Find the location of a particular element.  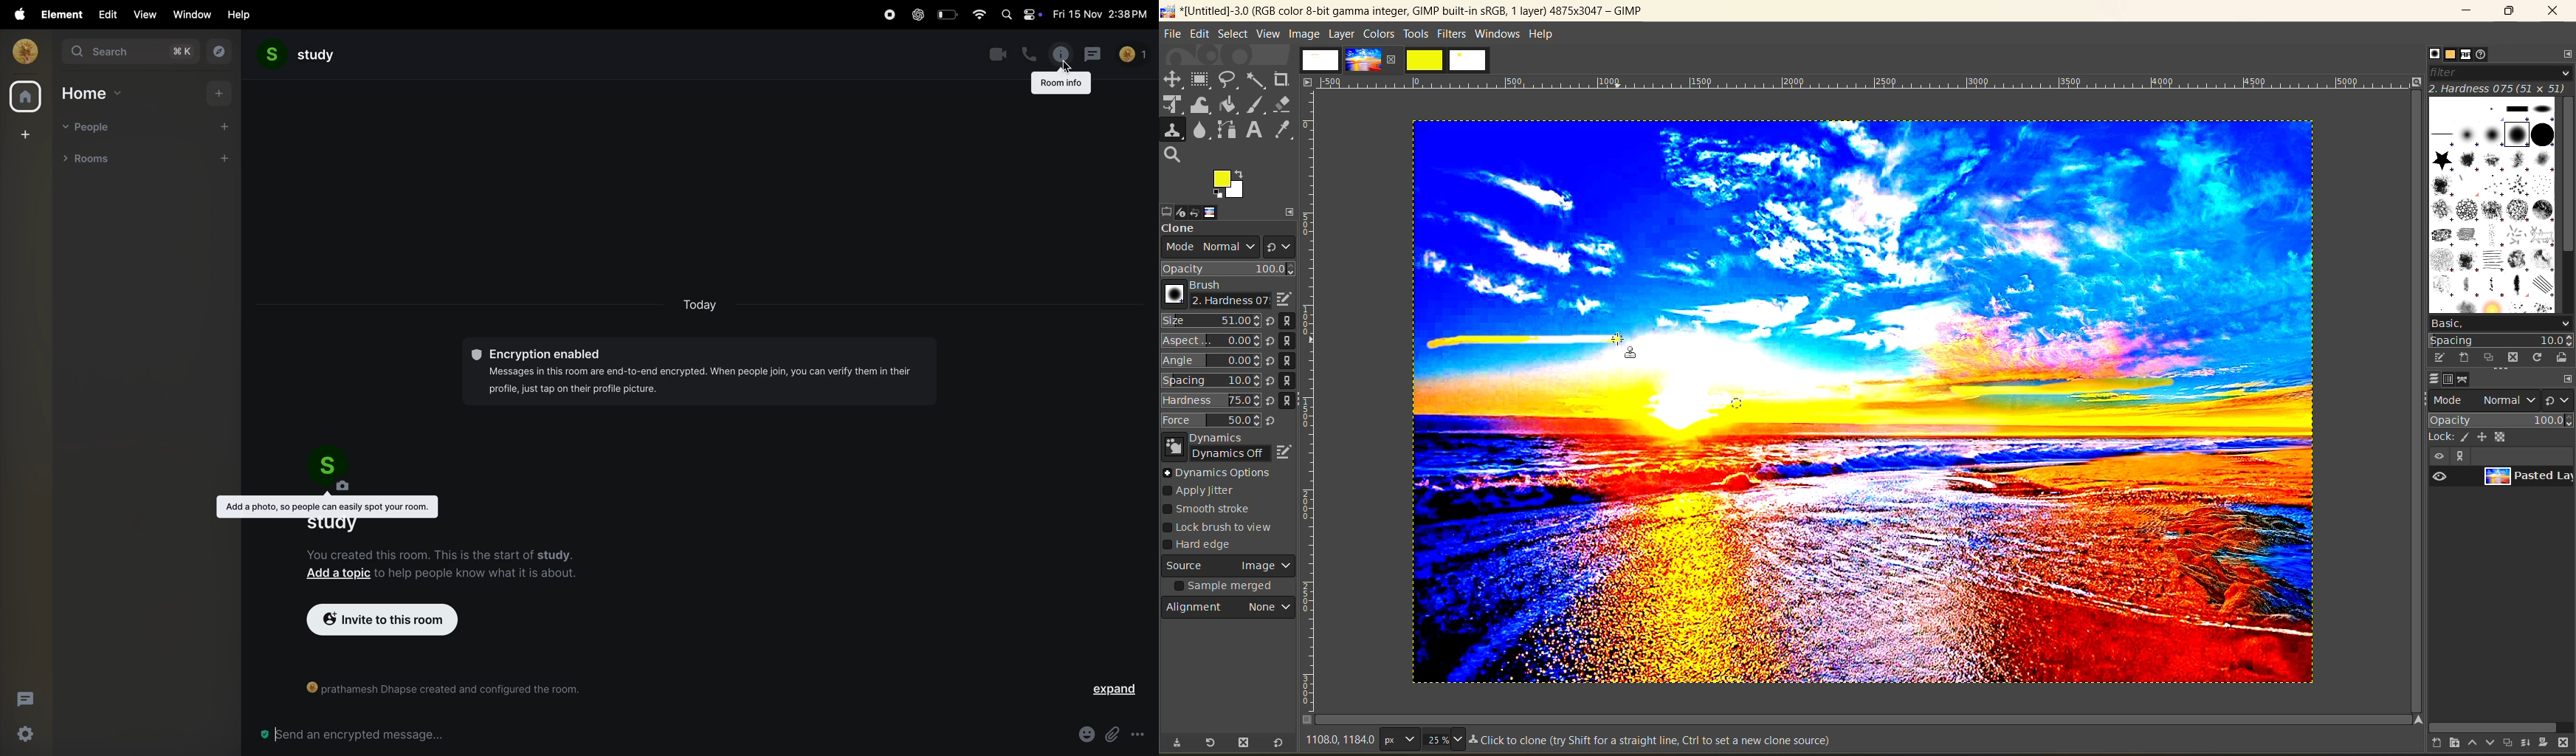

home is located at coordinates (99, 92).